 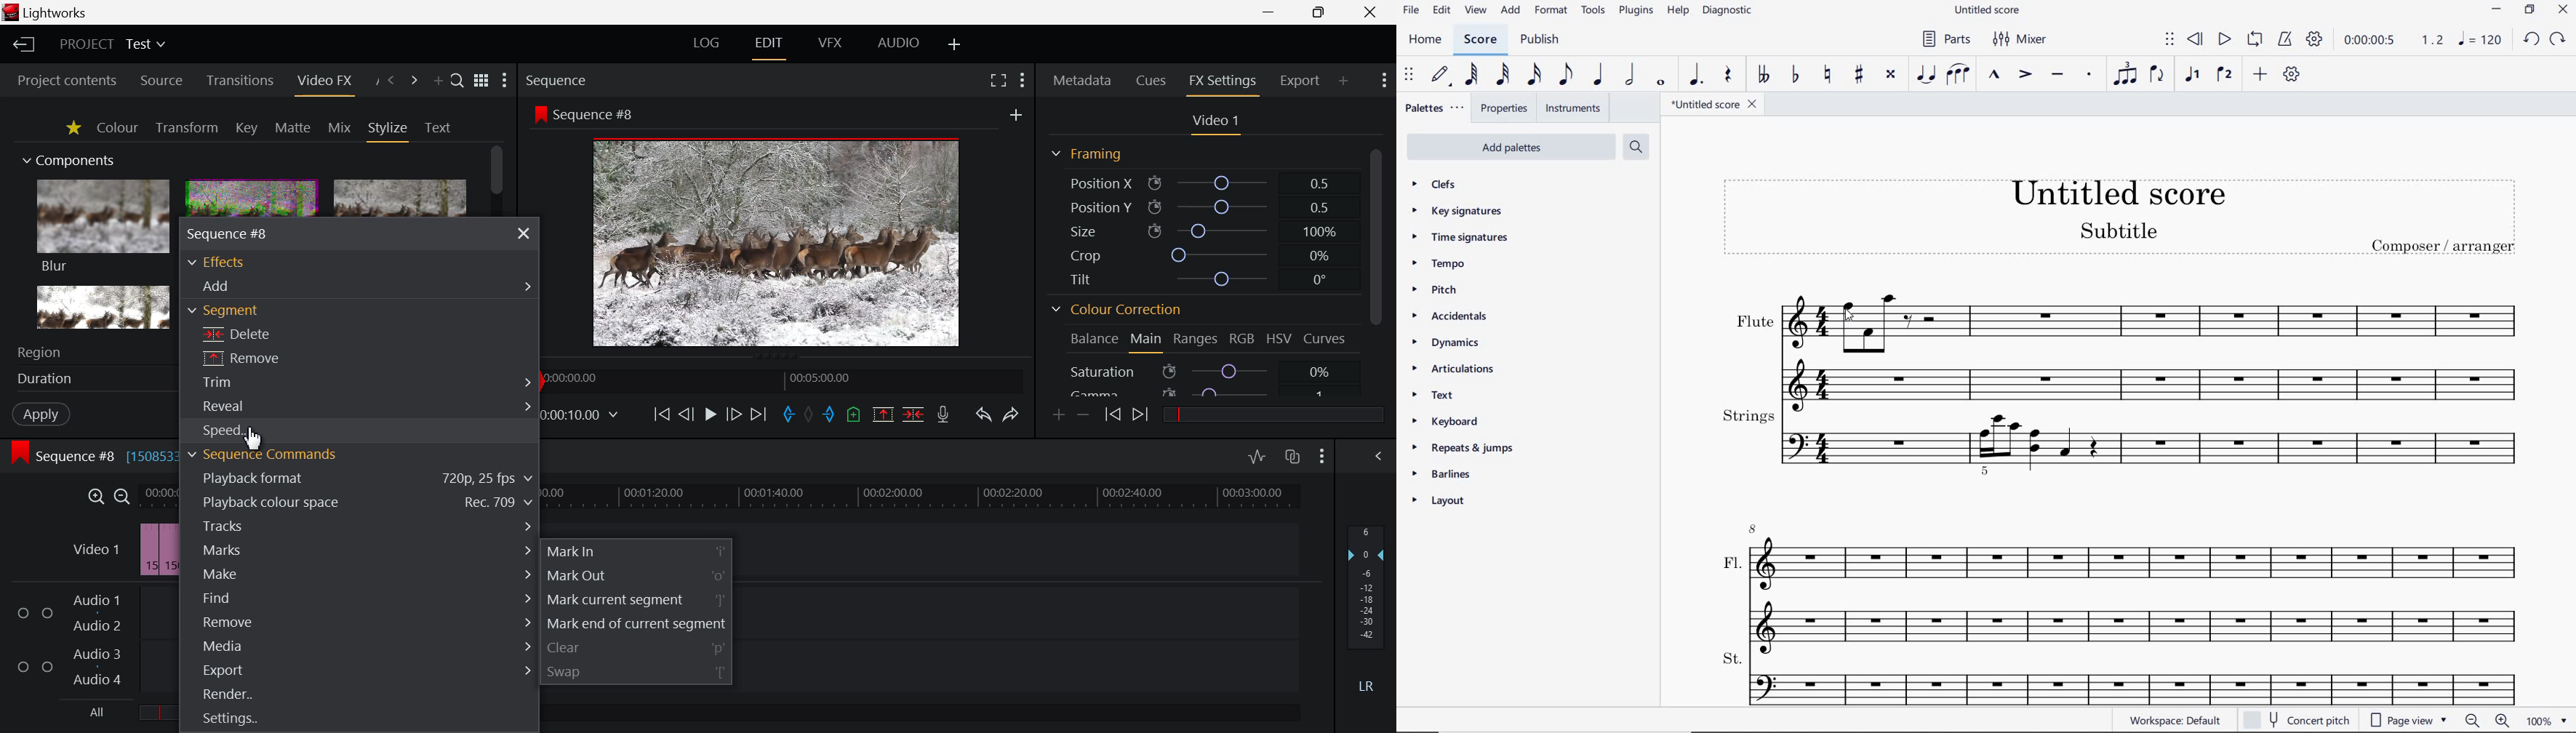 What do you see at coordinates (1111, 415) in the screenshot?
I see `Previous keyframe` at bounding box center [1111, 415].